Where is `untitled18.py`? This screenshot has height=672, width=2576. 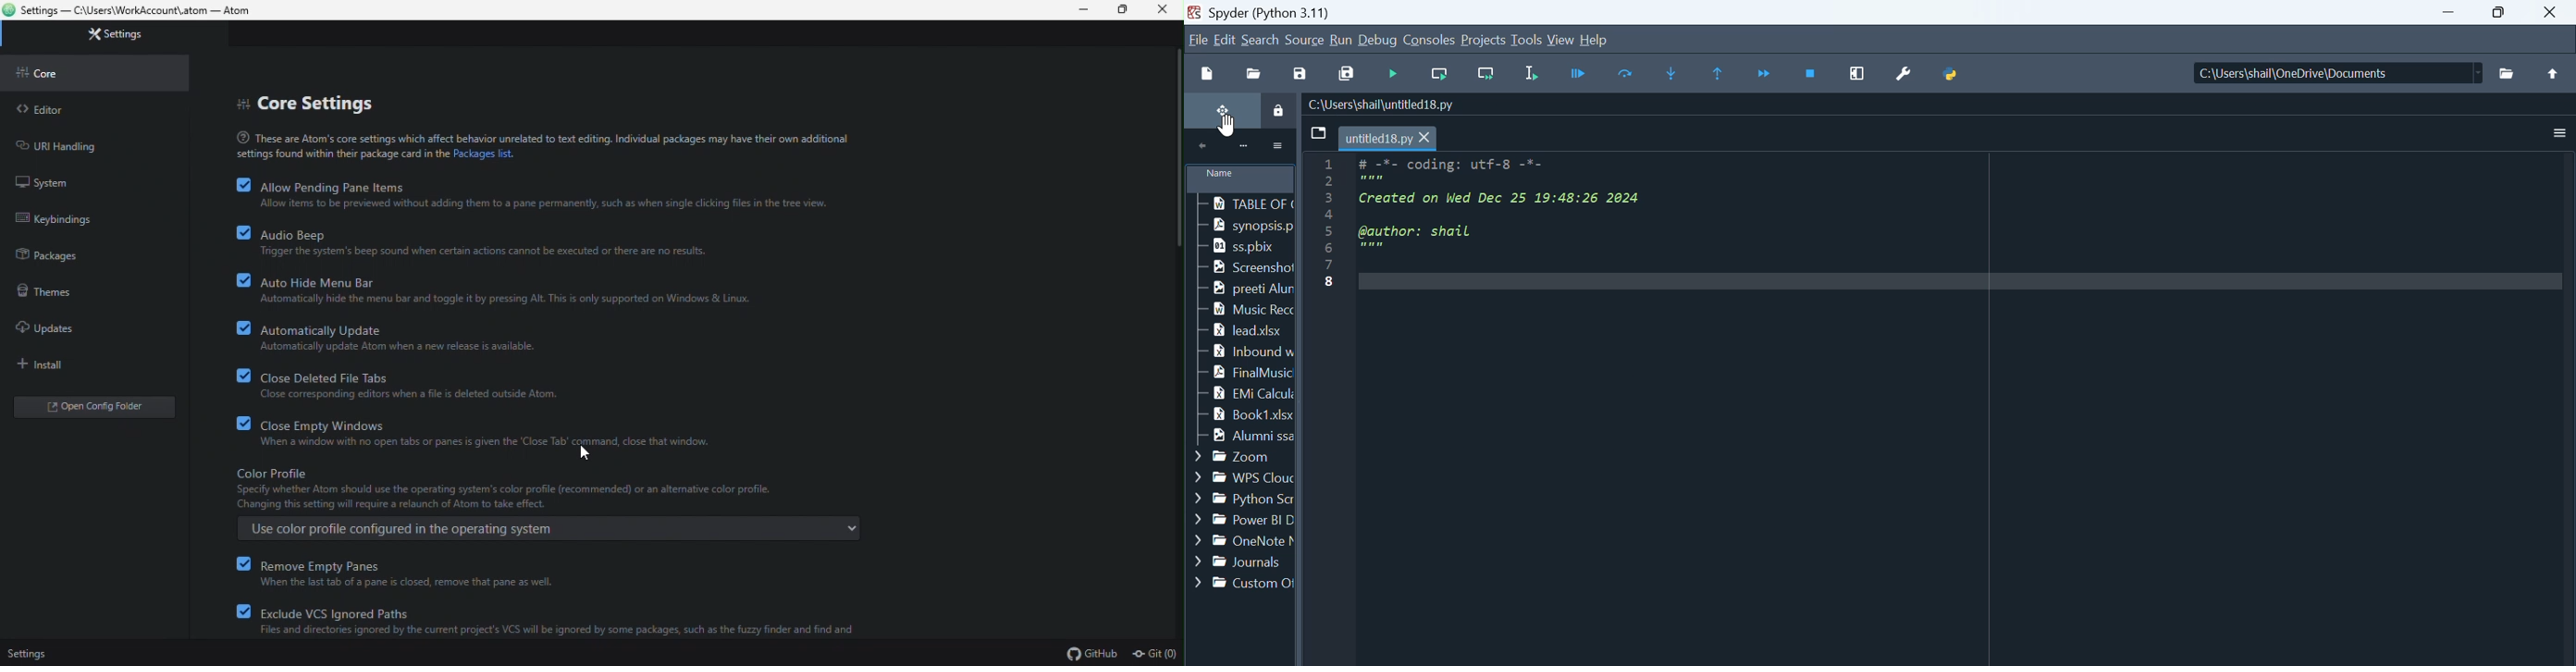 untitled18.py is located at coordinates (1390, 139).